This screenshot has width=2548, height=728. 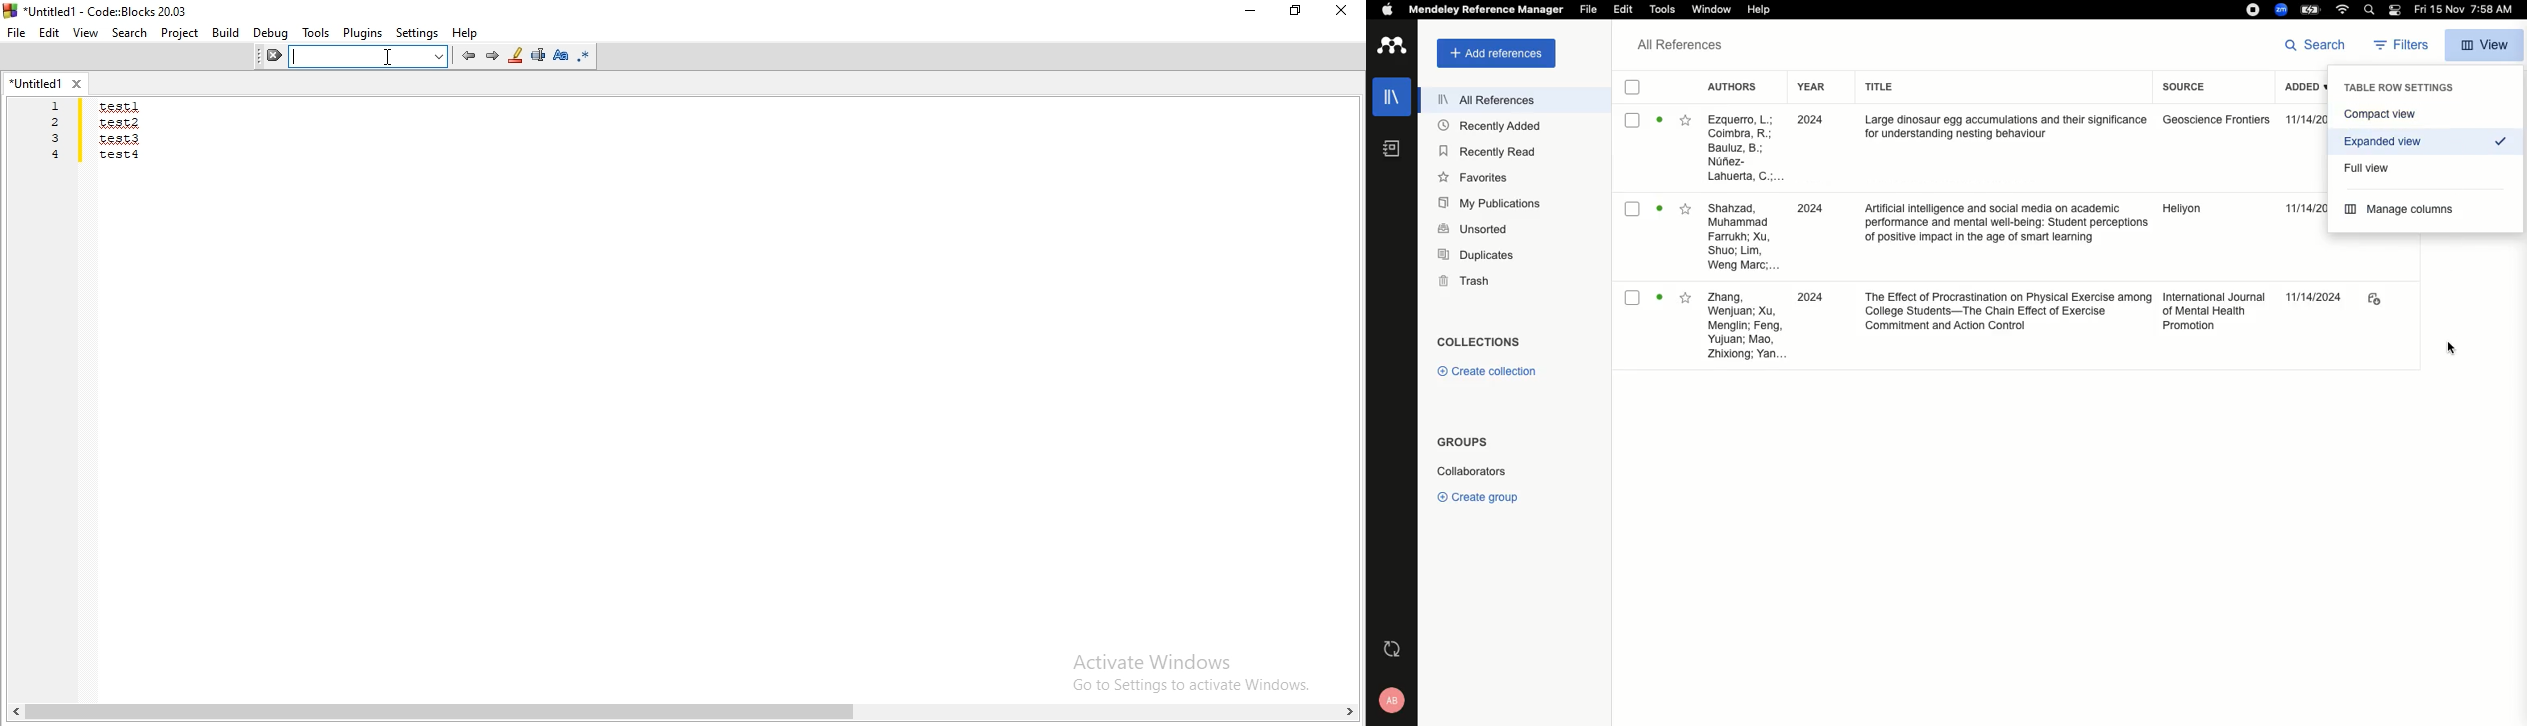 I want to click on Unsorted, so click(x=1472, y=227).